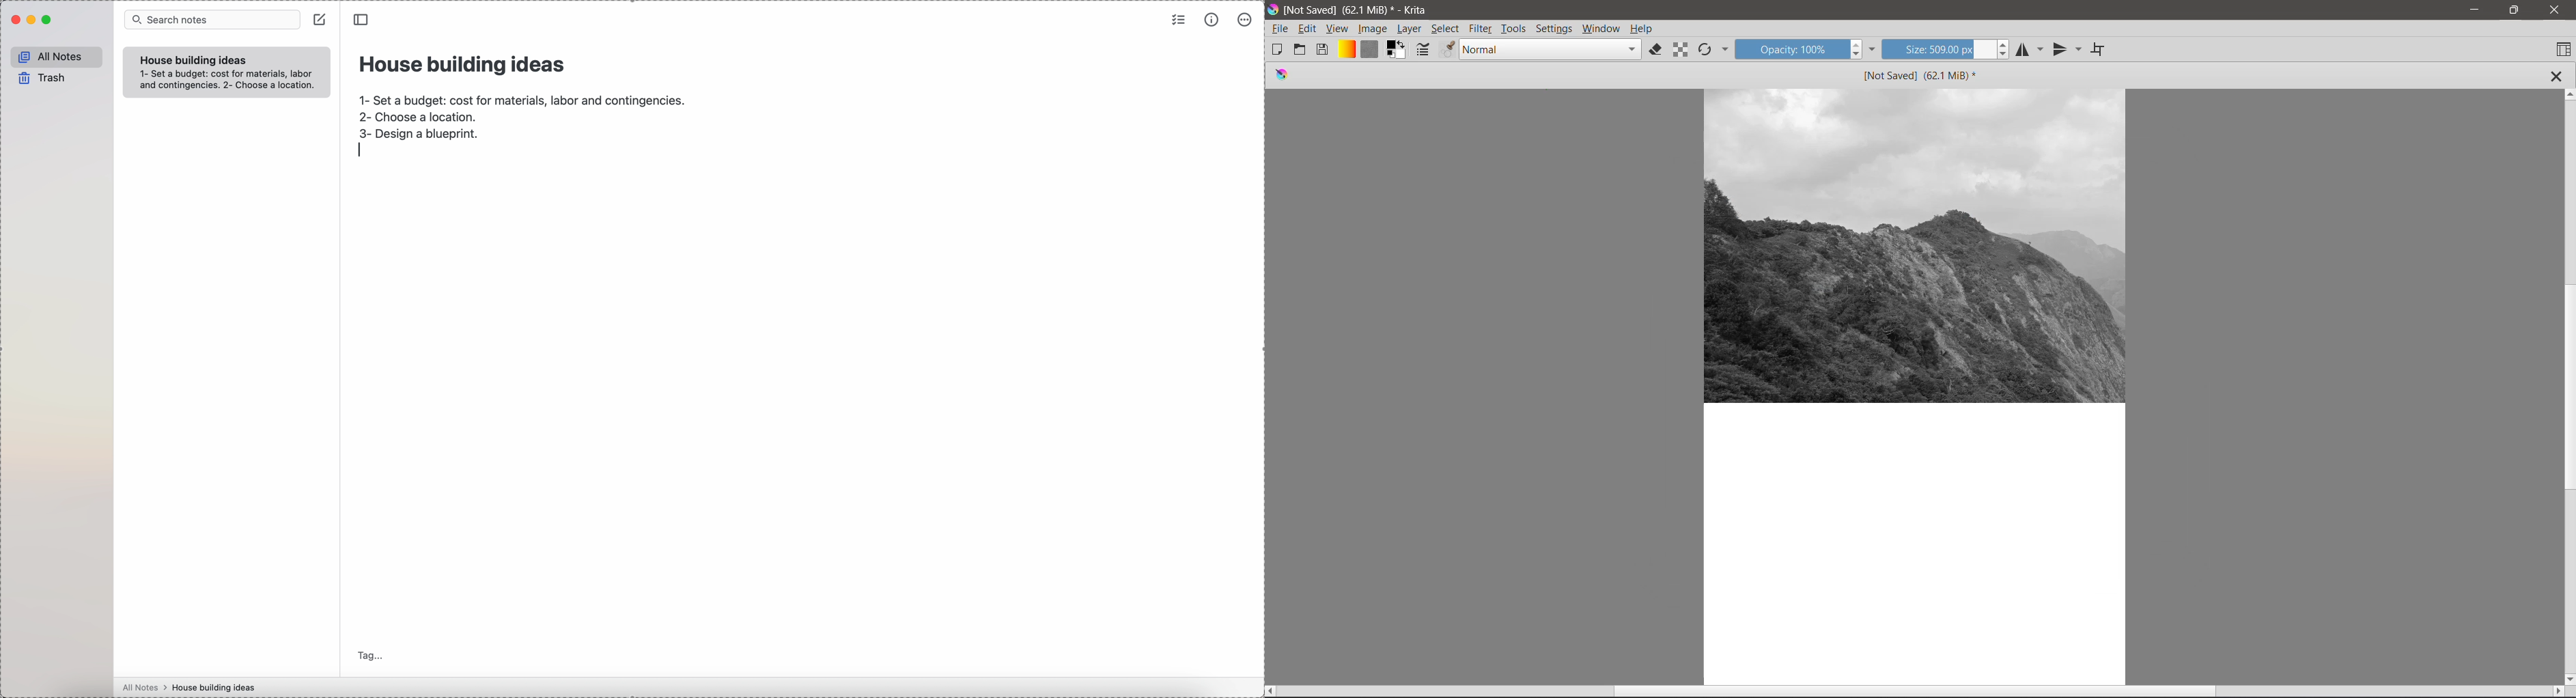 This screenshot has height=700, width=2576. I want to click on Fill Gradients, so click(1347, 49).